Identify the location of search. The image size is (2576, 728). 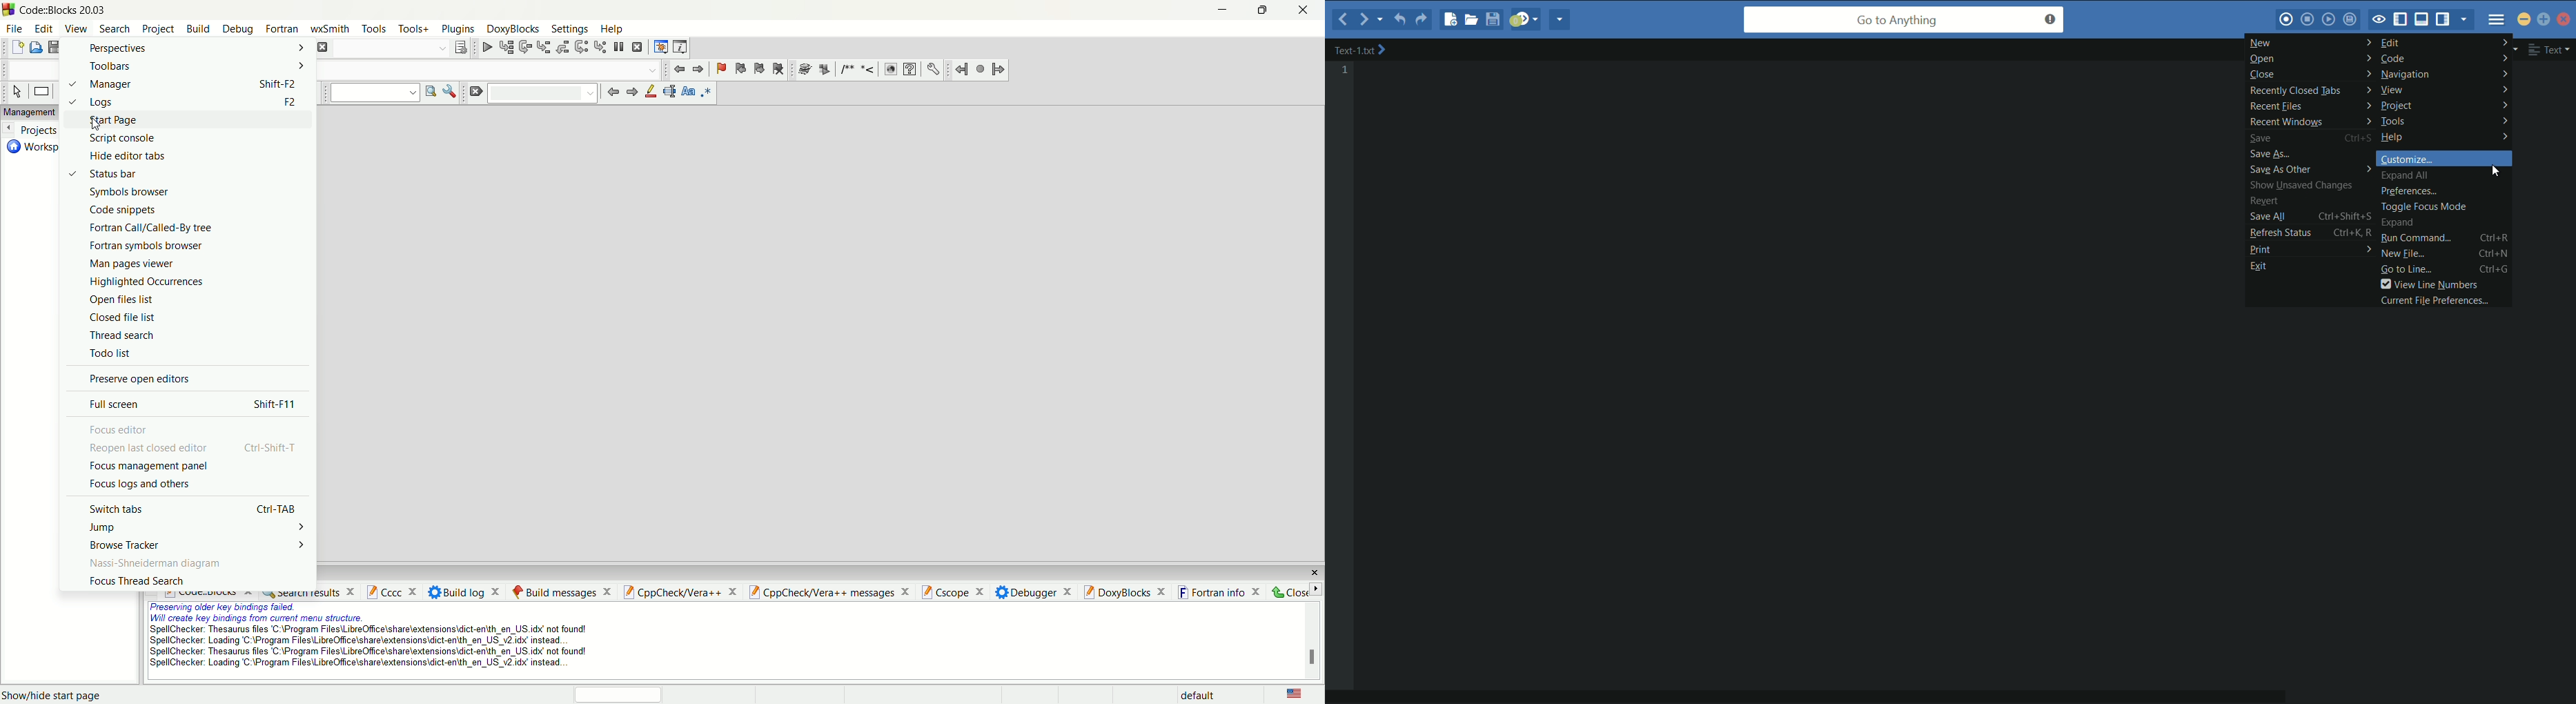
(112, 28).